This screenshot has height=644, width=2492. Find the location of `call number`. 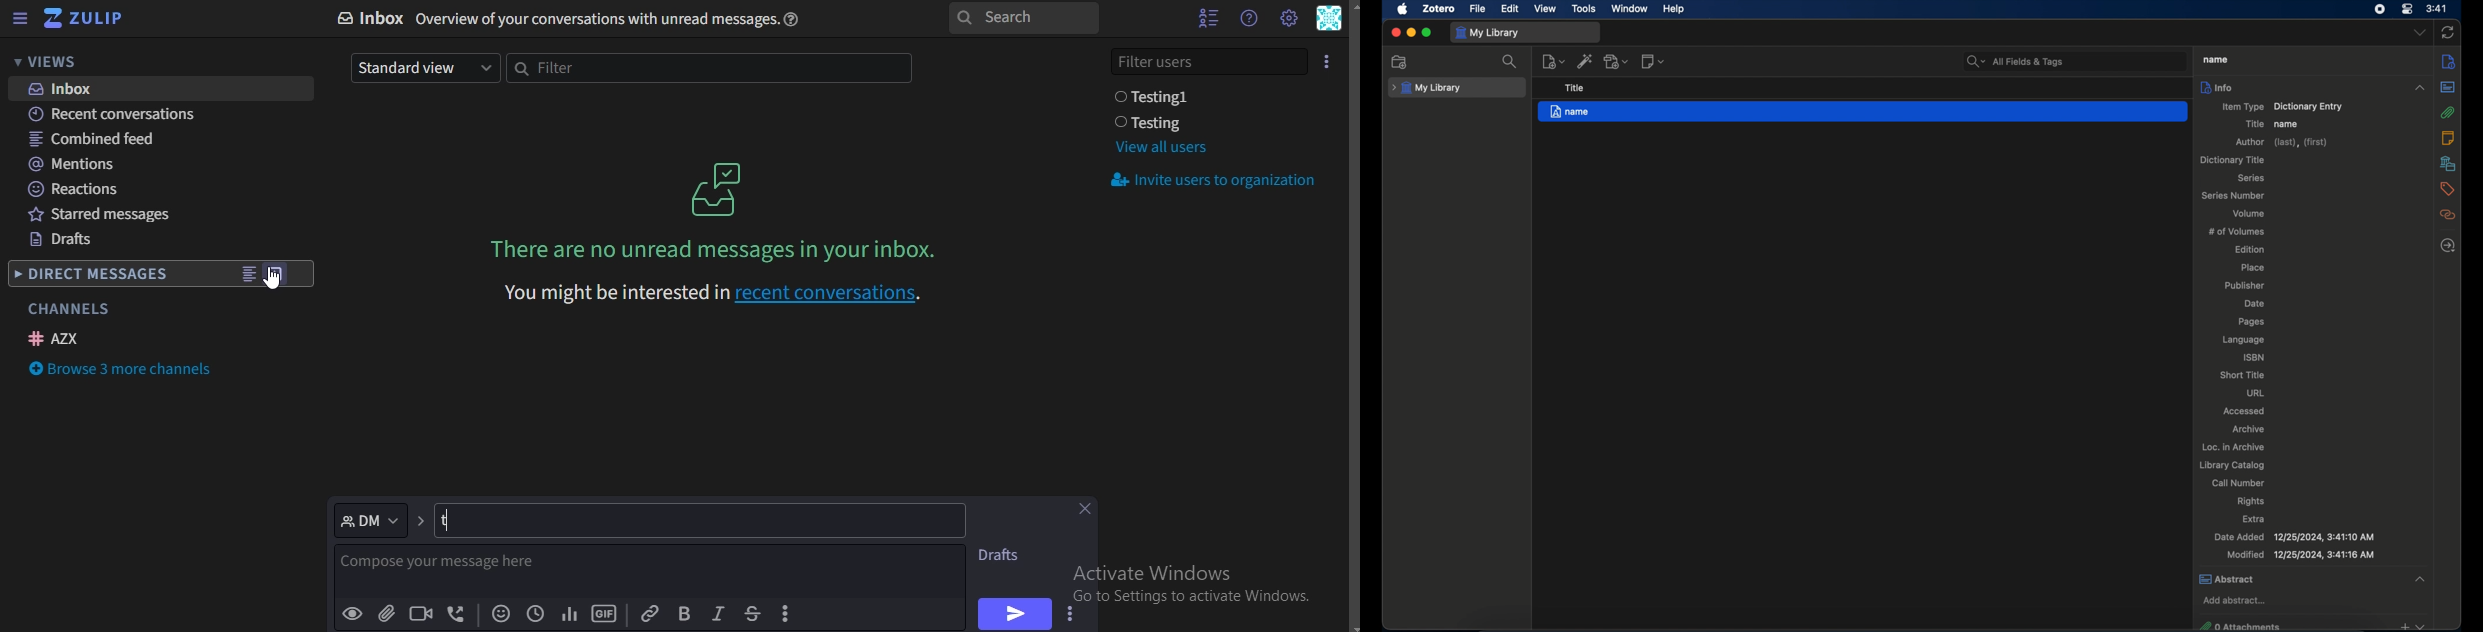

call number is located at coordinates (2238, 483).